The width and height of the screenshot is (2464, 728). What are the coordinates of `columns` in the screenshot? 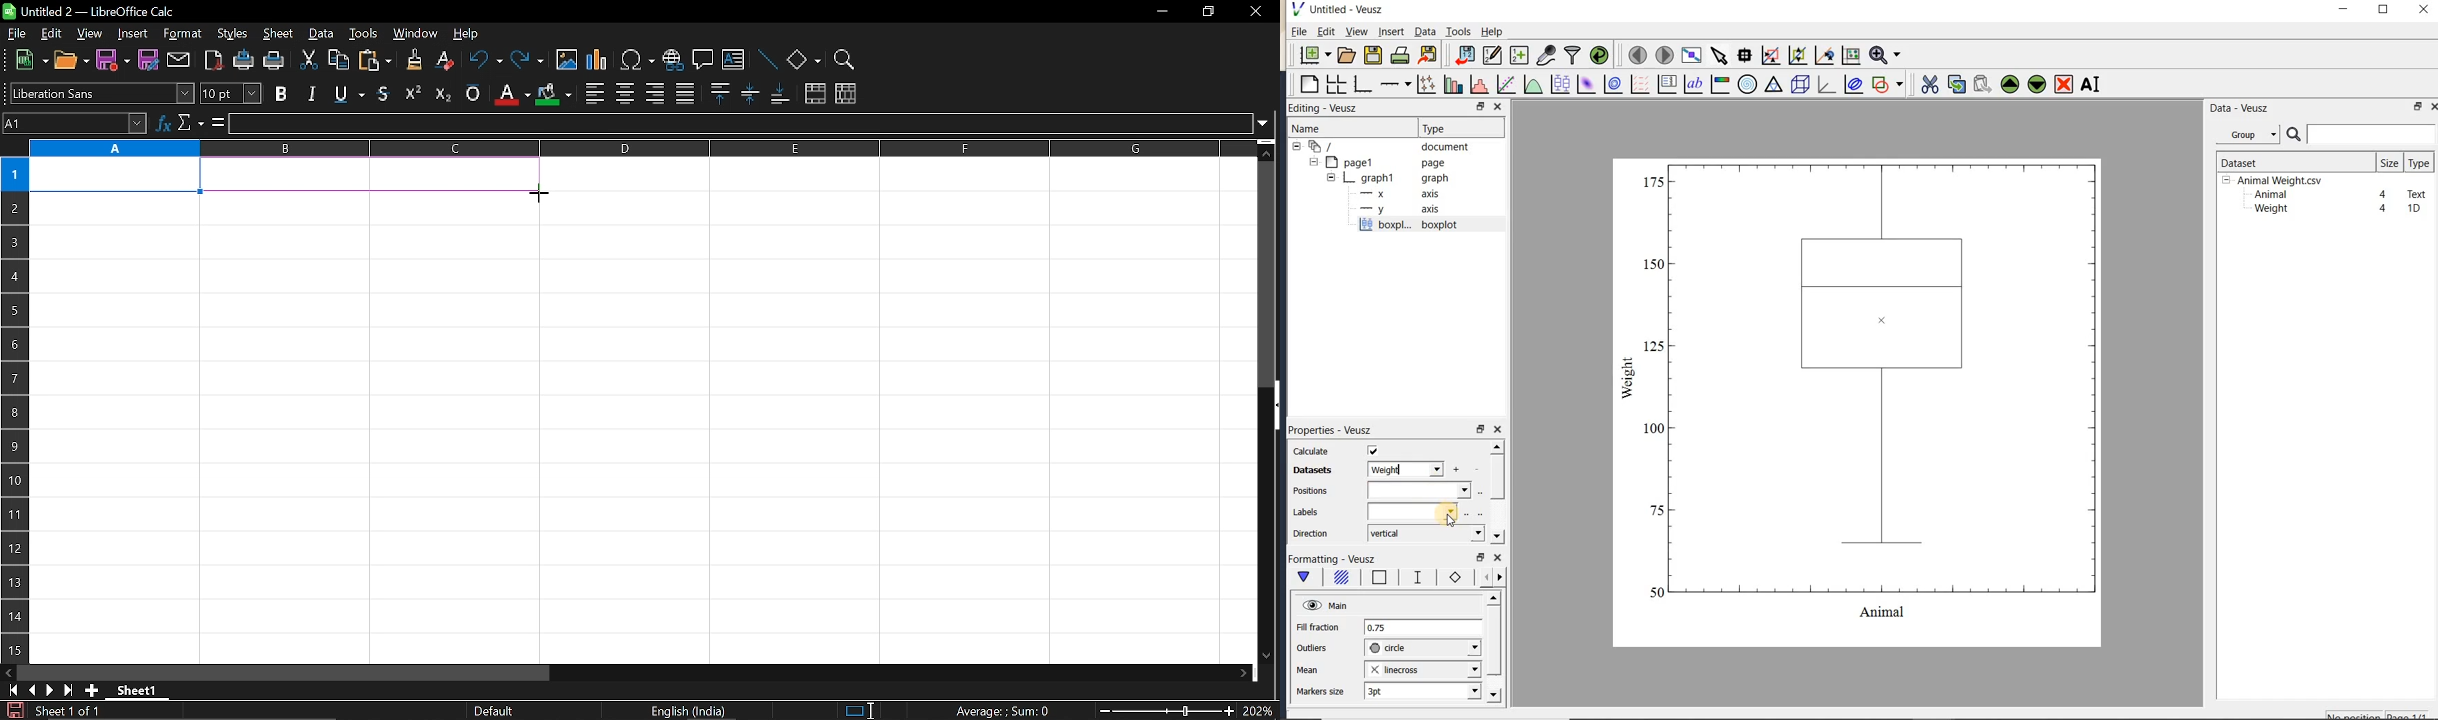 It's located at (640, 149).